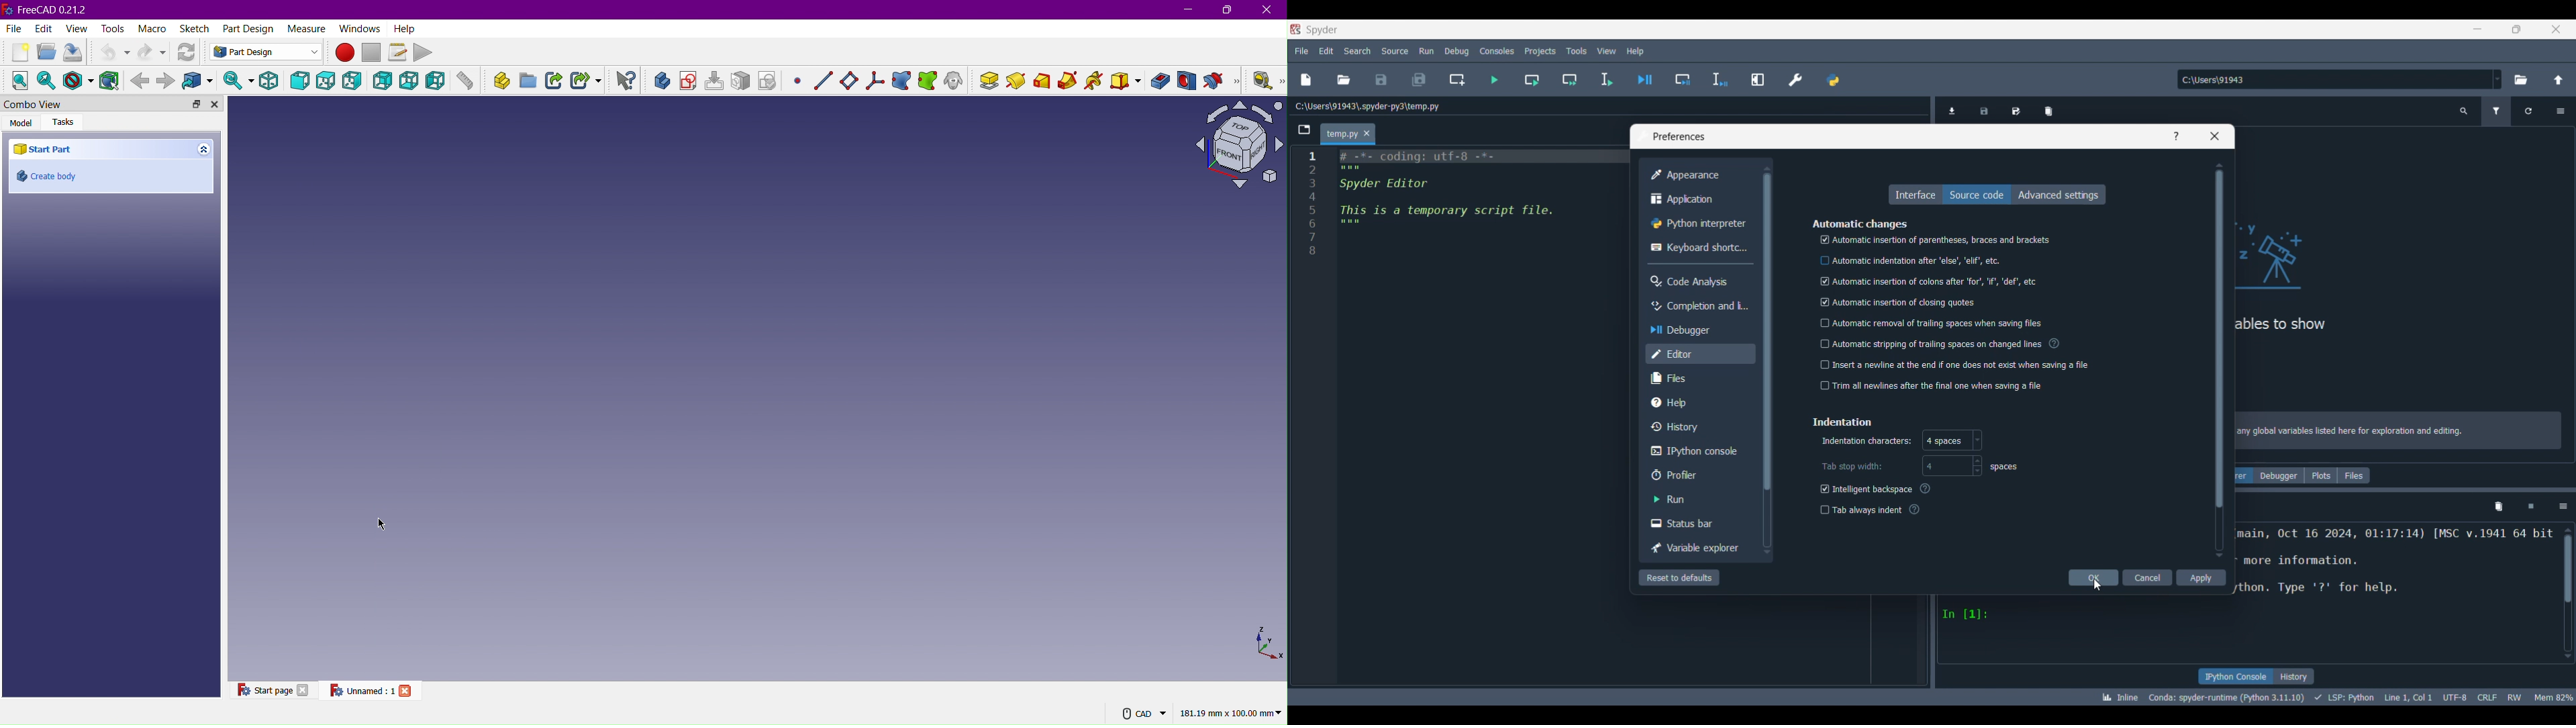 The width and height of the screenshot is (2576, 728). I want to click on Sync view, so click(238, 81).